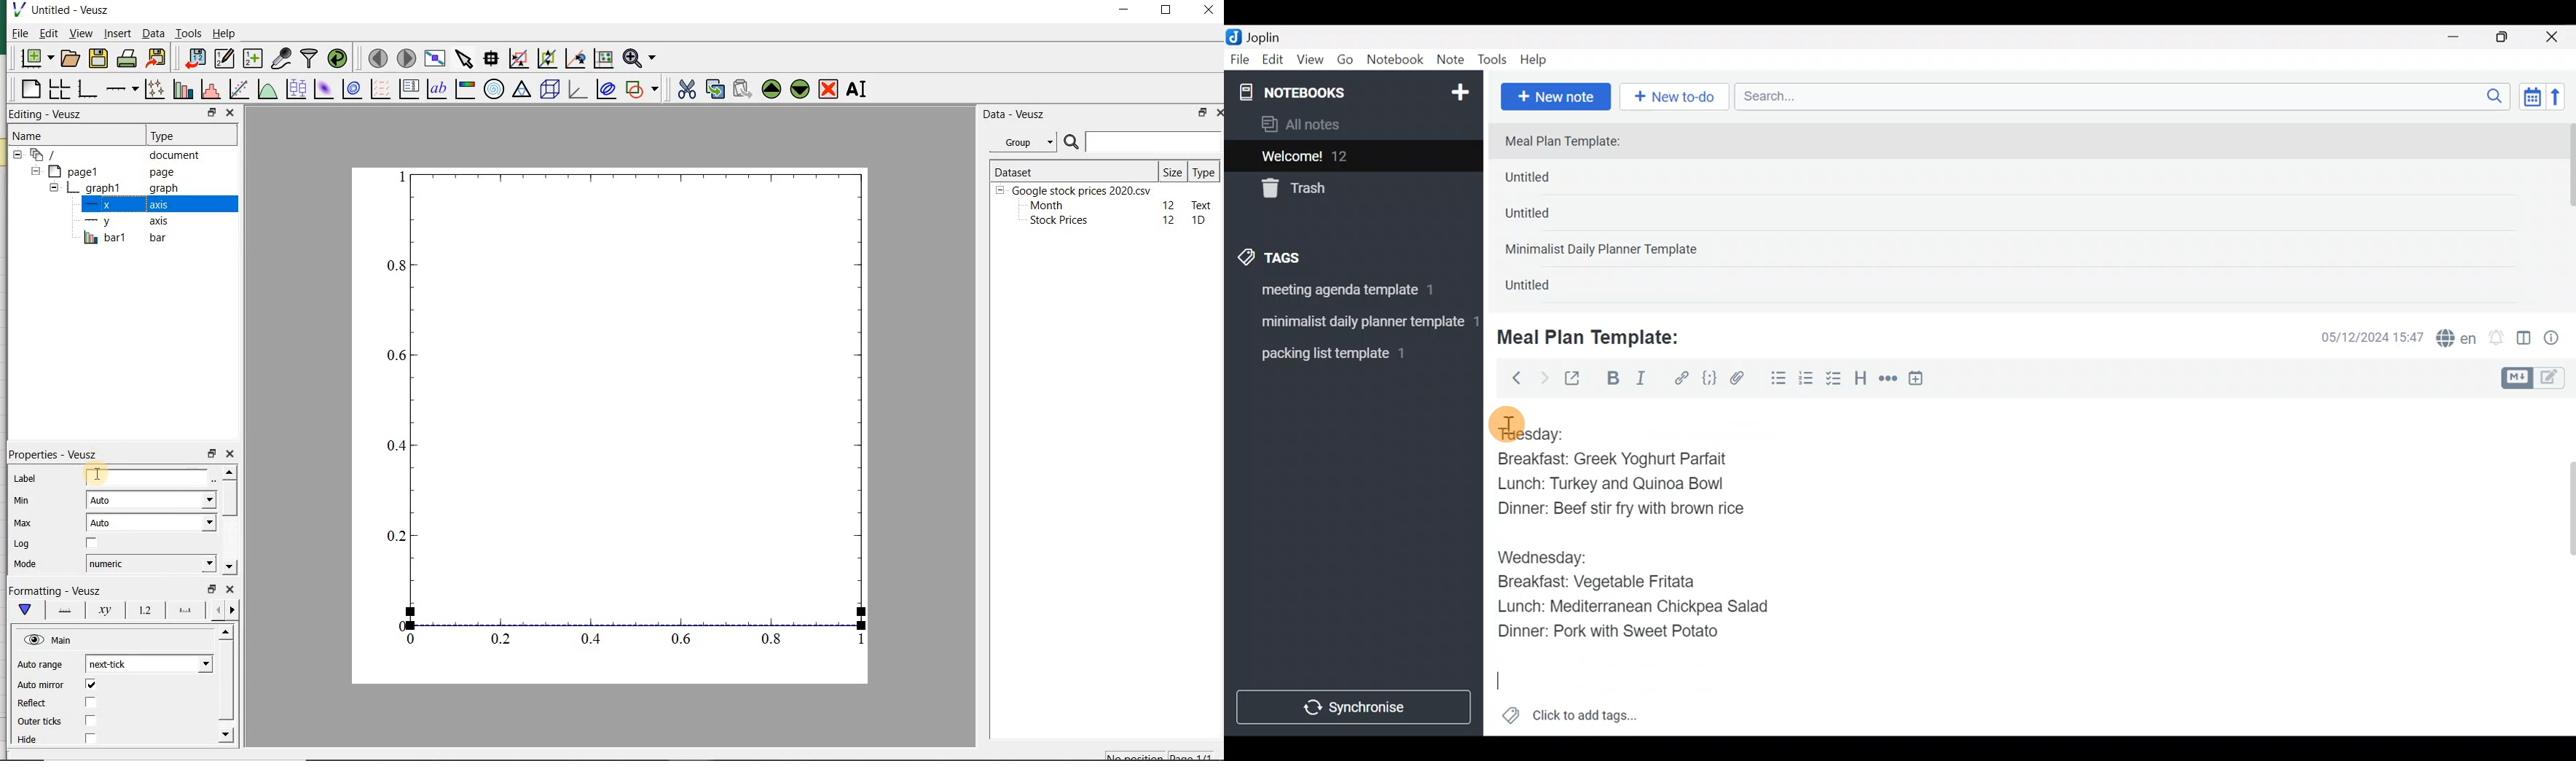 The width and height of the screenshot is (2576, 784). What do you see at coordinates (2525, 340) in the screenshot?
I see `Toggle editor layout` at bounding box center [2525, 340].